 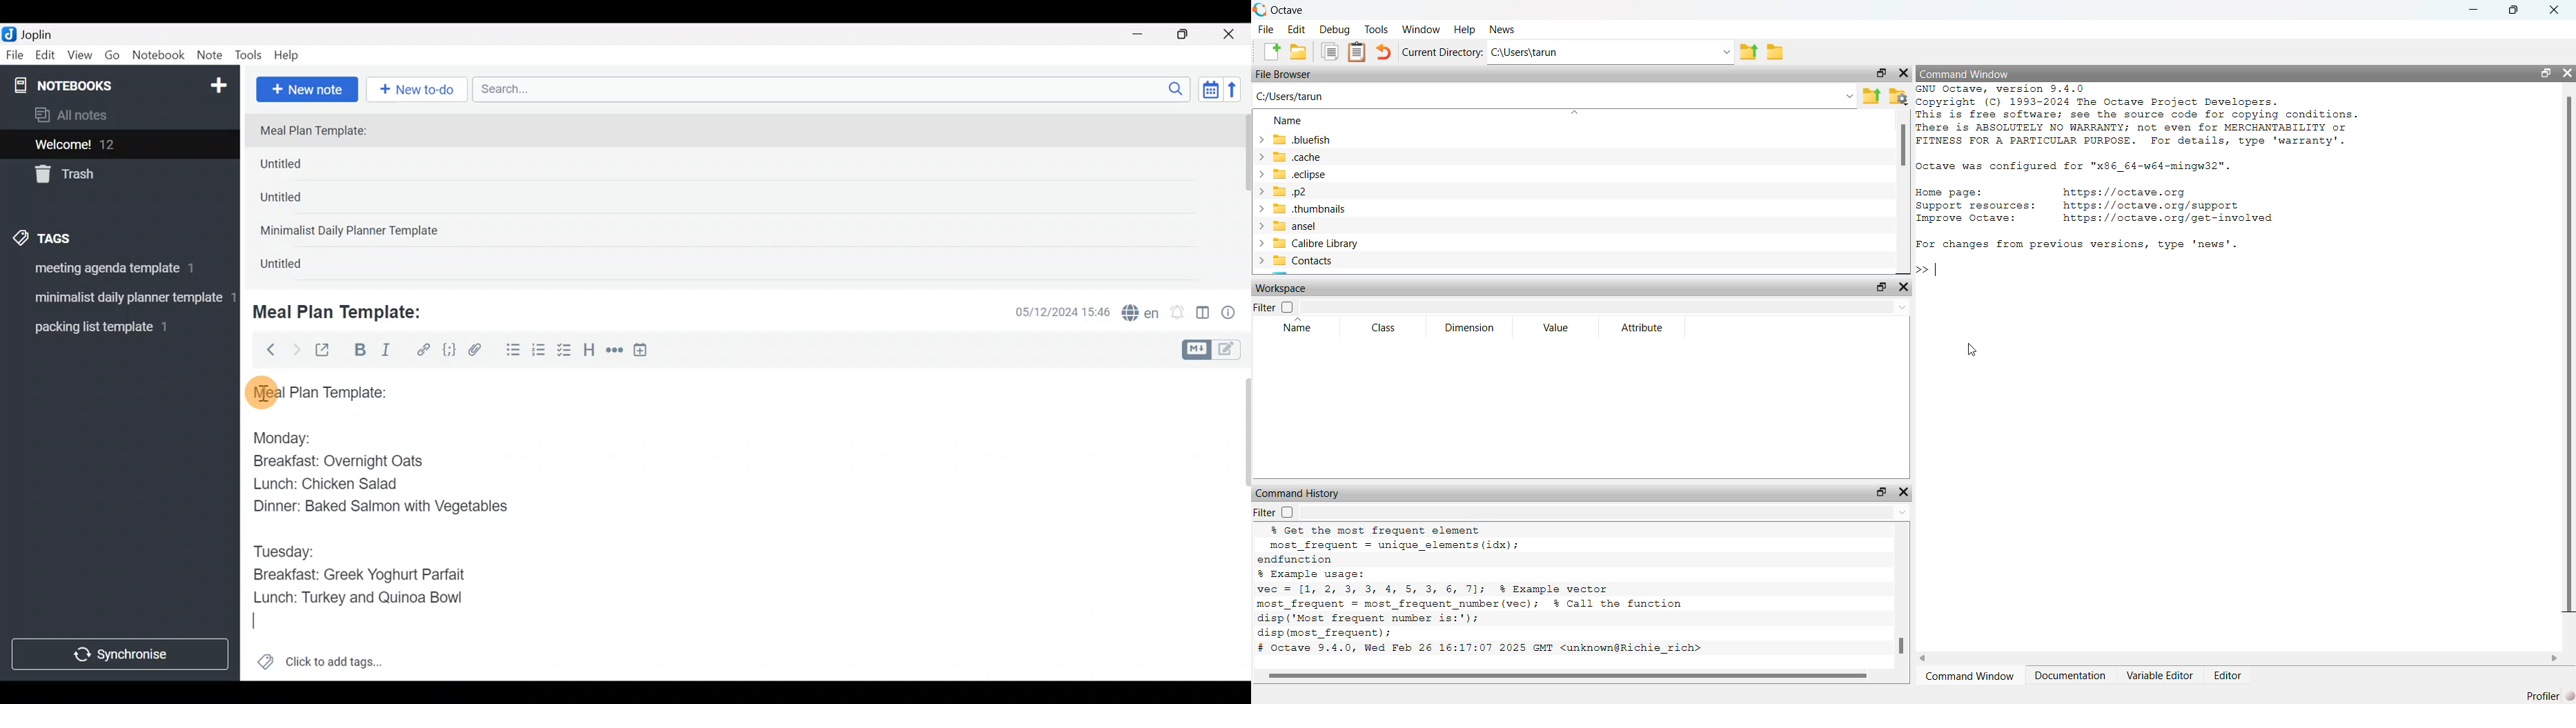 What do you see at coordinates (1284, 74) in the screenshot?
I see `File Browser` at bounding box center [1284, 74].